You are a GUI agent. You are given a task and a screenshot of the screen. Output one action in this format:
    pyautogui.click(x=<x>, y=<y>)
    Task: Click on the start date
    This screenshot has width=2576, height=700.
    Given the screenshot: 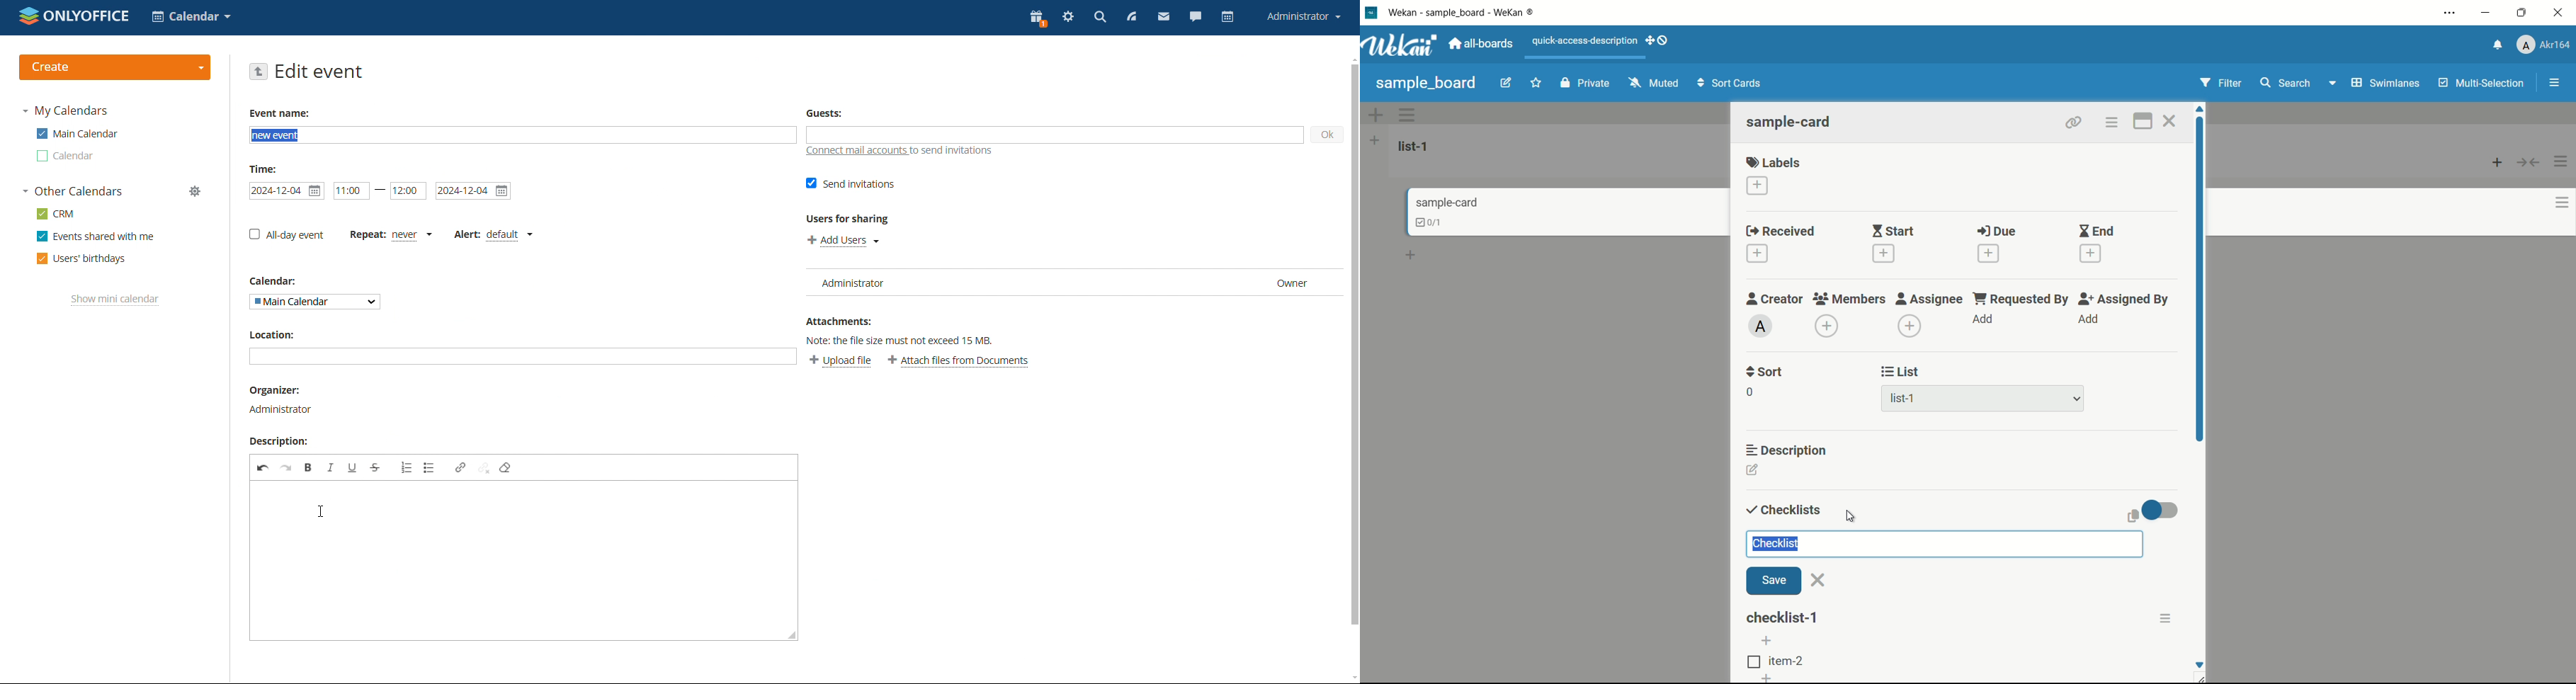 What is the action you would take?
    pyautogui.click(x=286, y=191)
    